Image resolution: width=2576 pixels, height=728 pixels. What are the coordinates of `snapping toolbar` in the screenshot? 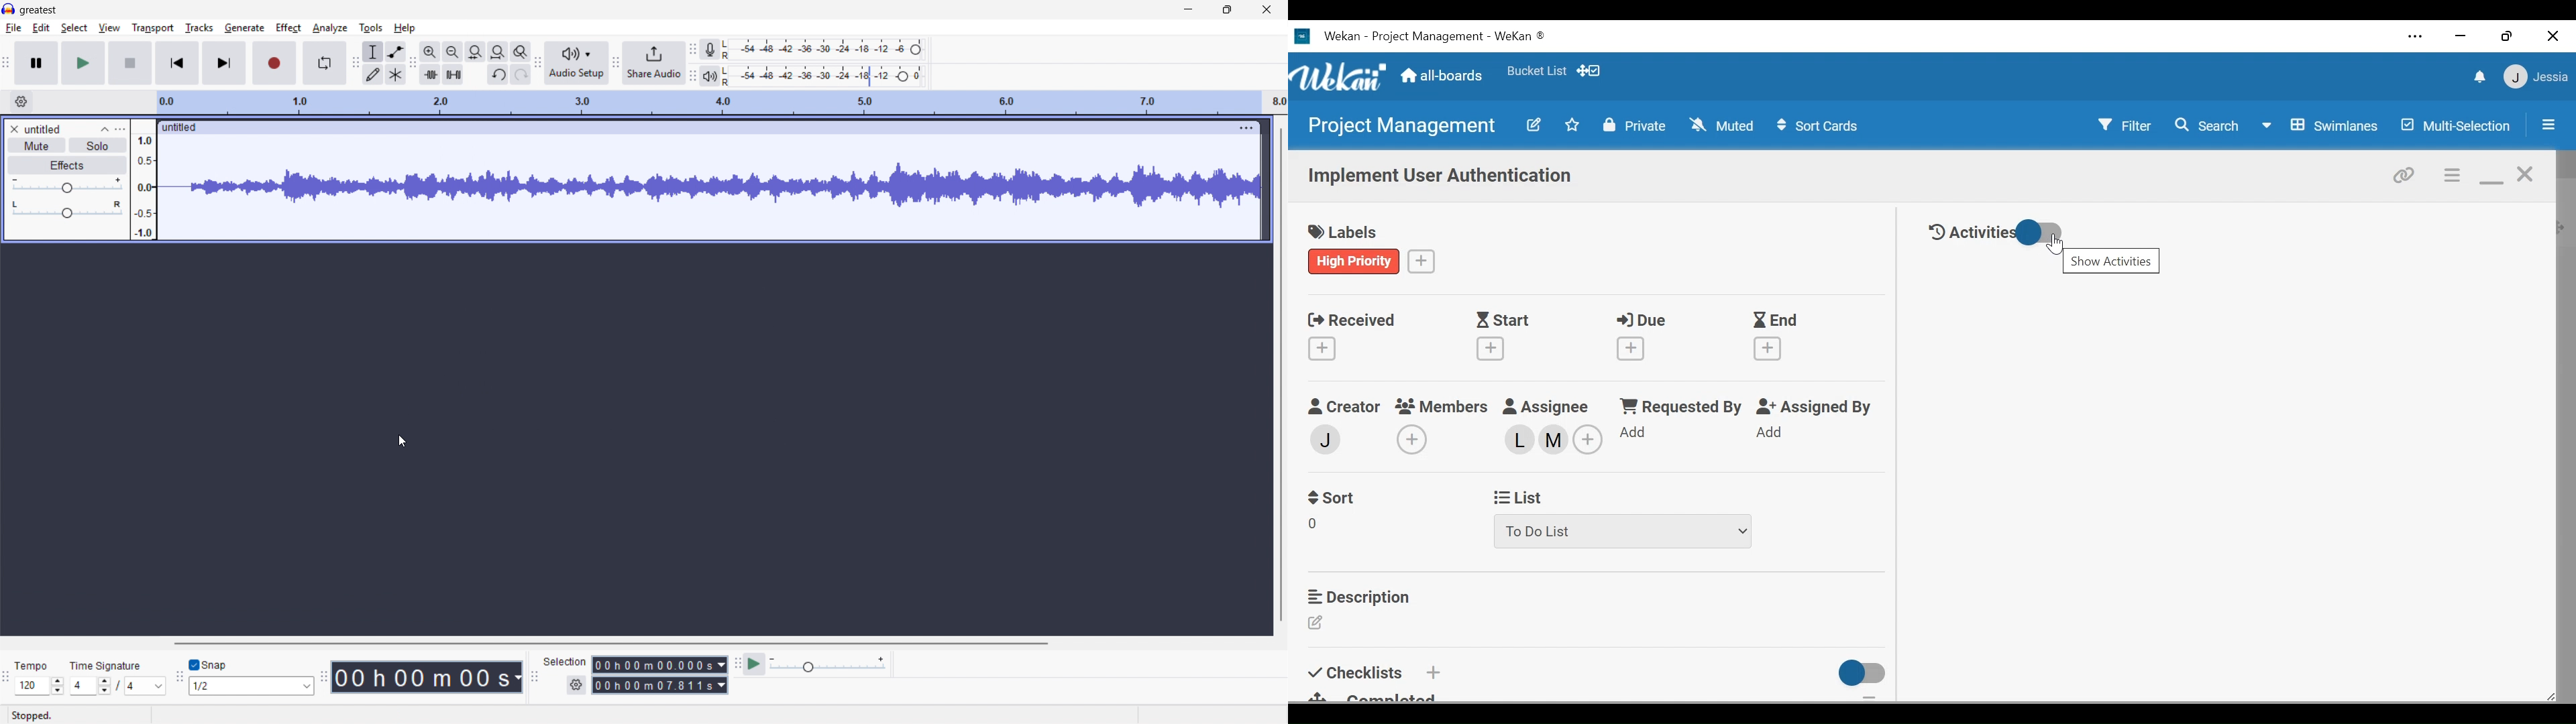 It's located at (179, 678).